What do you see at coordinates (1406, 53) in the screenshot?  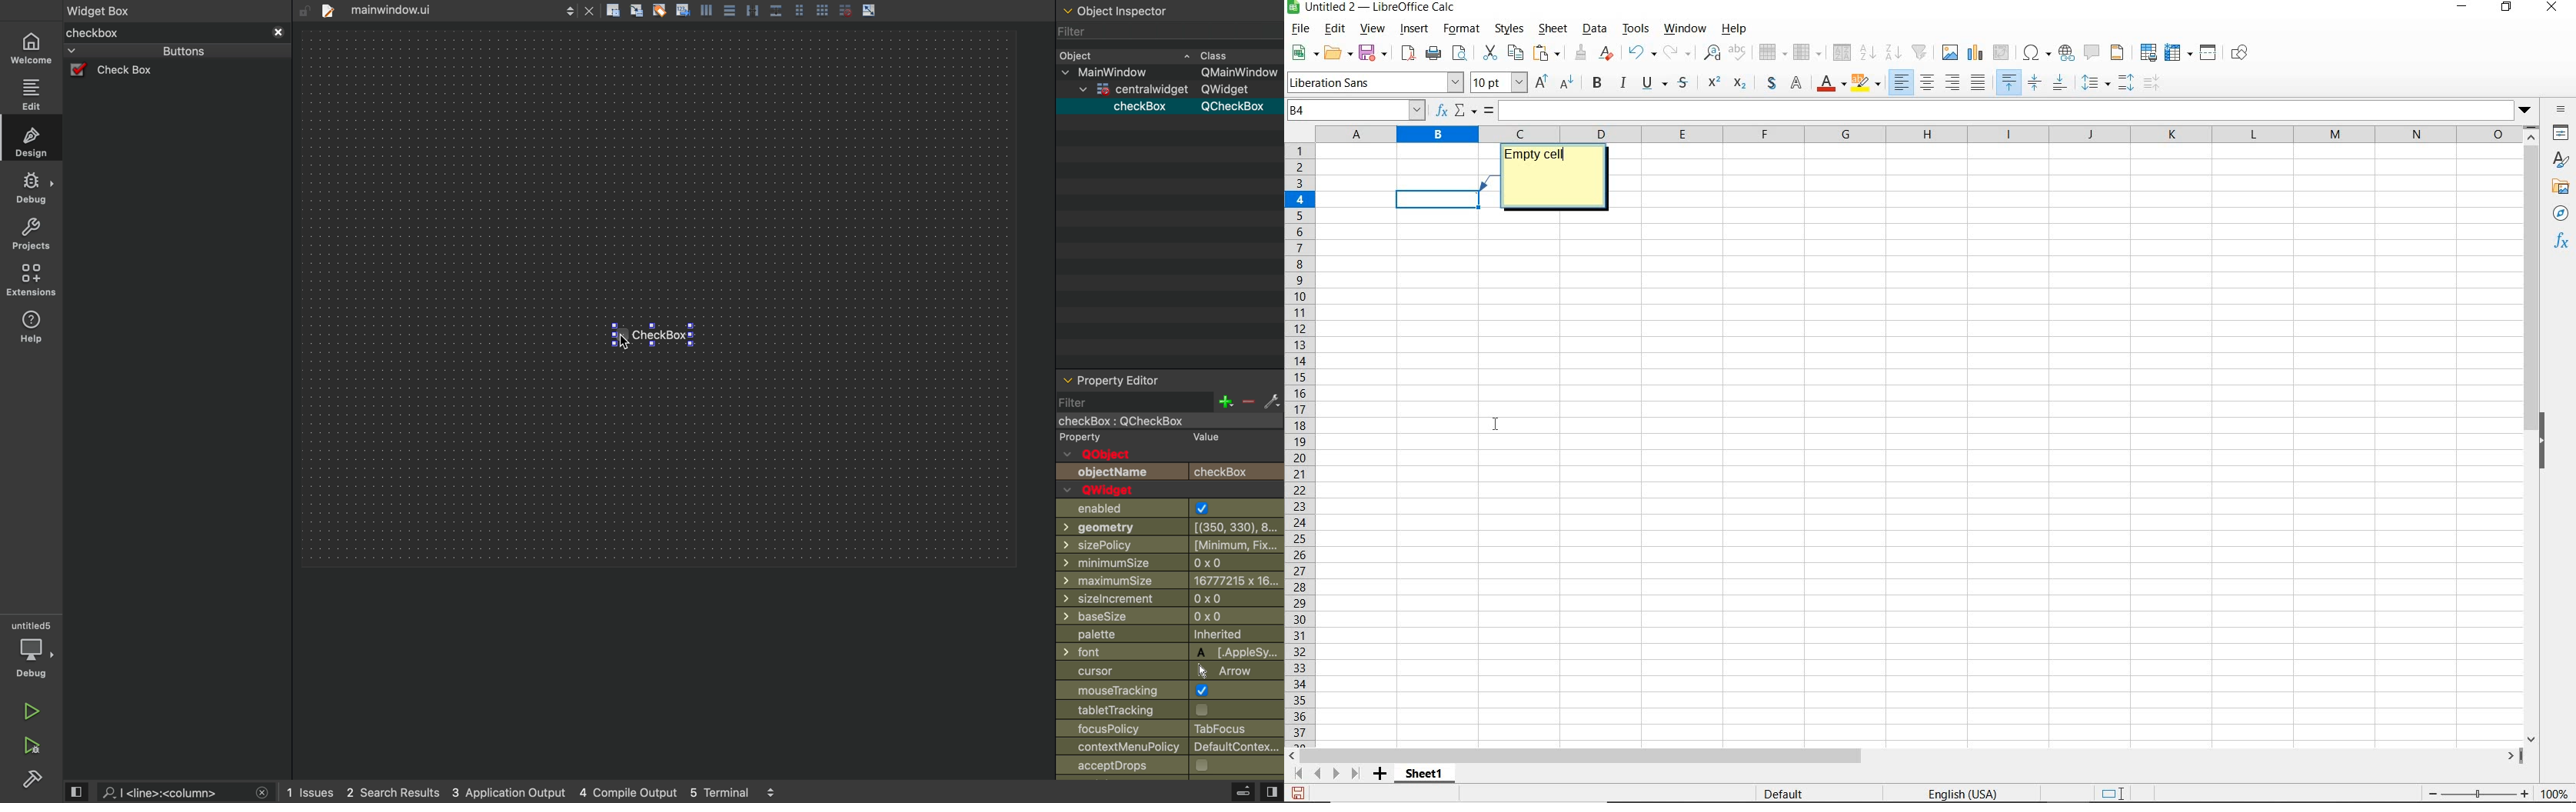 I see `export as pdf` at bounding box center [1406, 53].